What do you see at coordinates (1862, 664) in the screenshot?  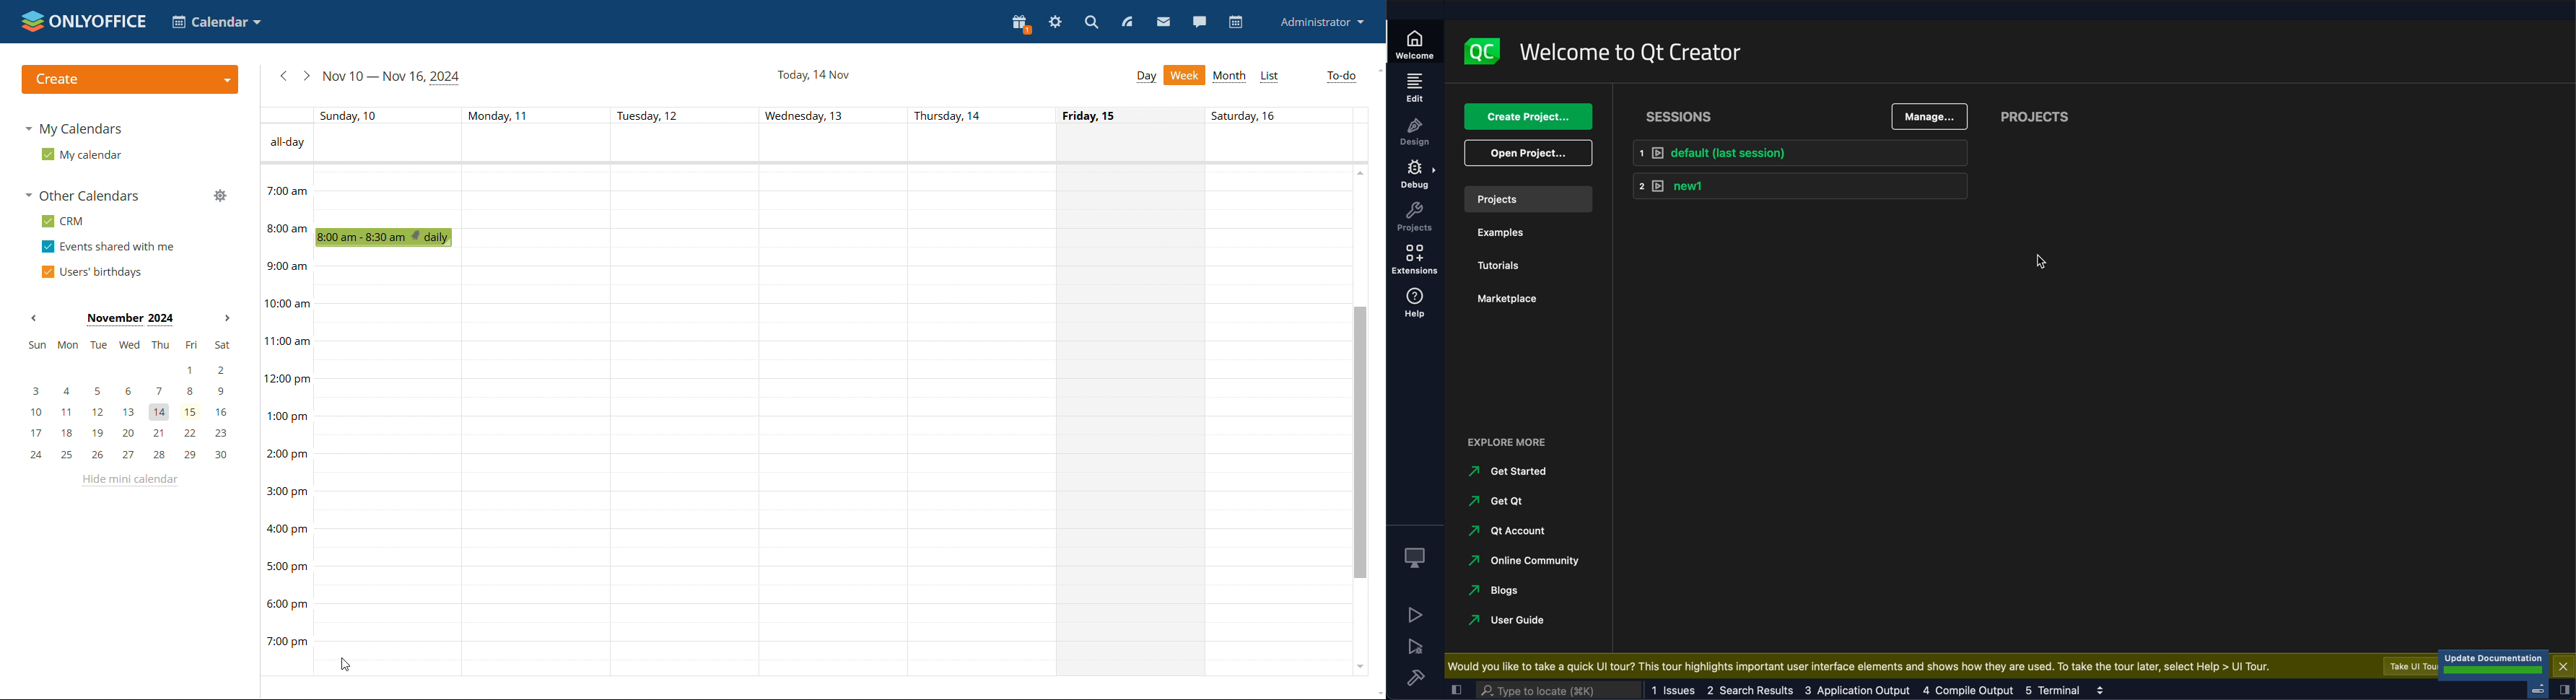 I see `UI tour` at bounding box center [1862, 664].